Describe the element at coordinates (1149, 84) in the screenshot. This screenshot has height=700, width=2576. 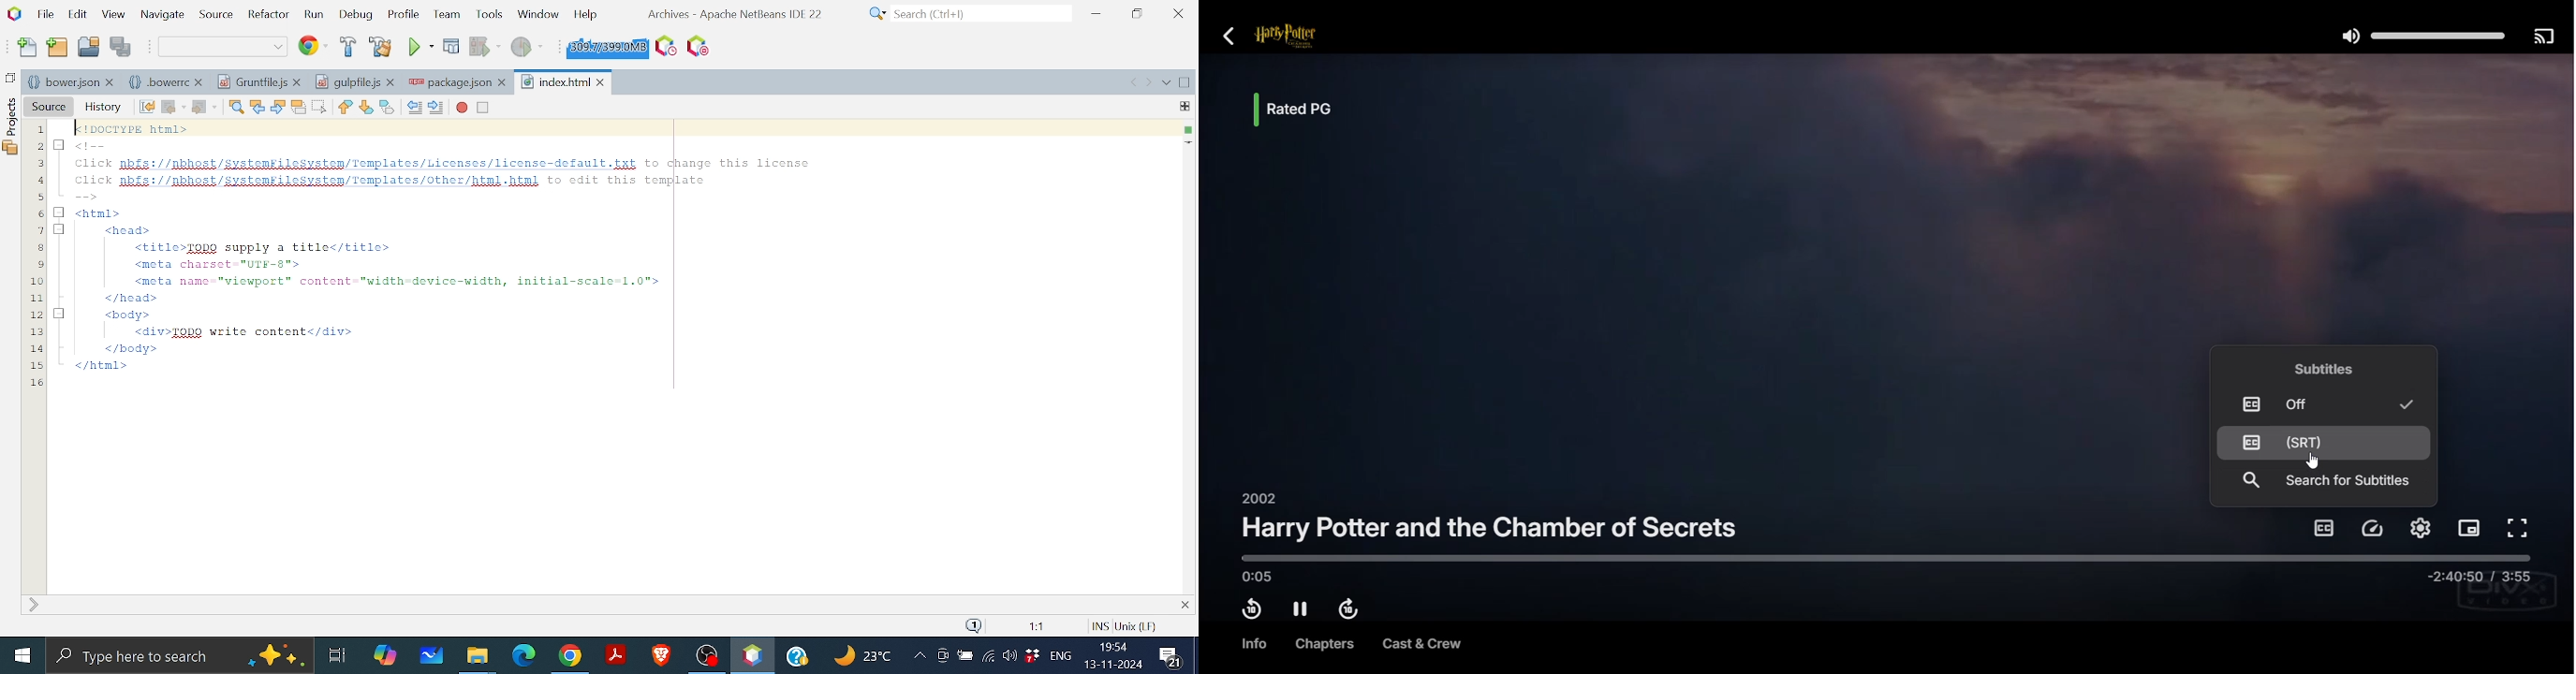
I see `scroll documents right` at that location.